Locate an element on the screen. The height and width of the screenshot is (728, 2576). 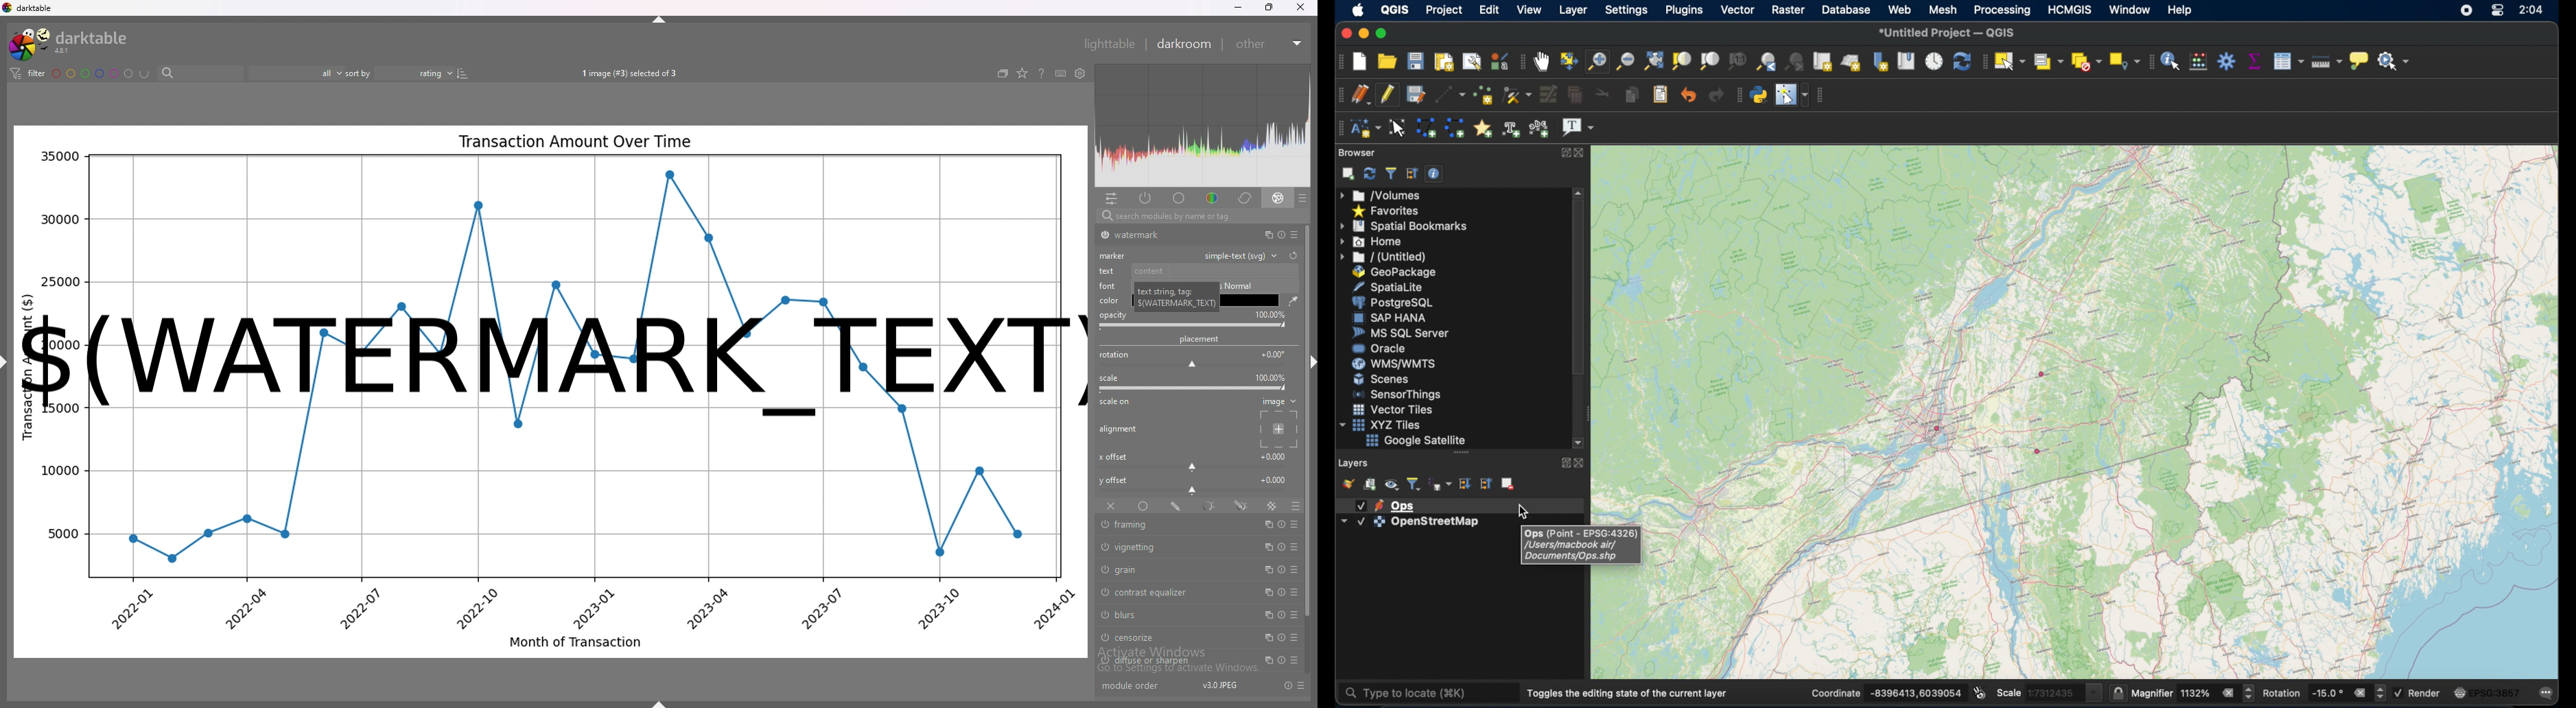
scroll up arrow is located at coordinates (1578, 195).